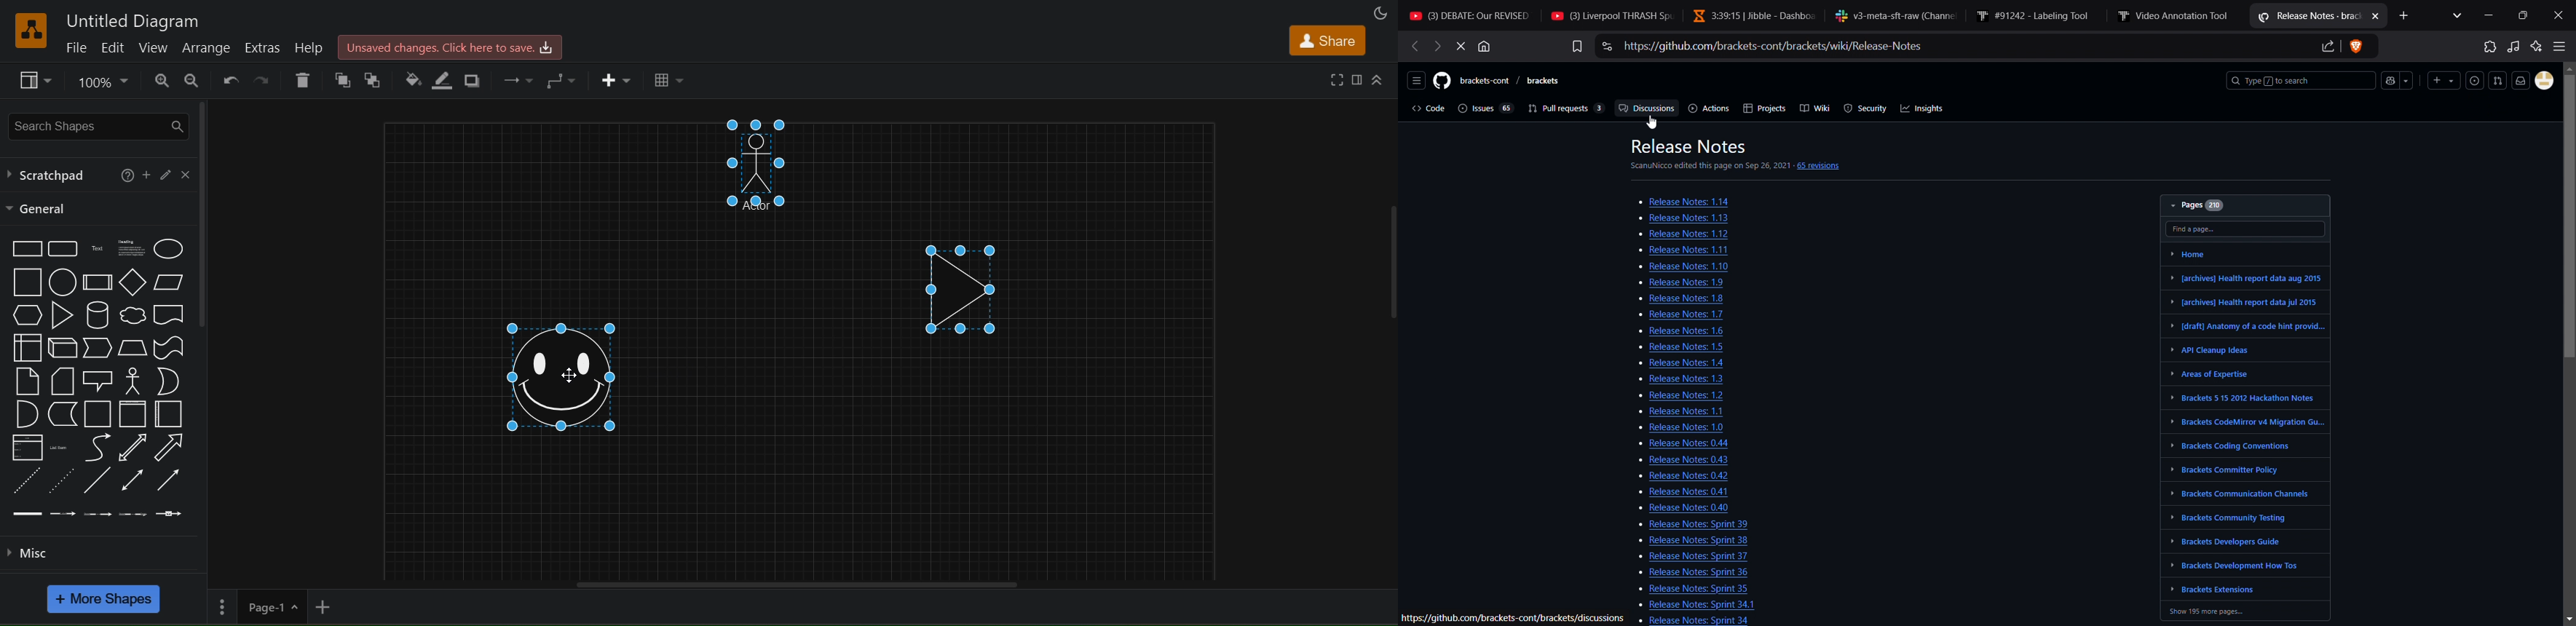 The height and width of the screenshot is (644, 2576). What do you see at coordinates (1672, 346) in the screenshot?
I see `o Release Notes: 1.5` at bounding box center [1672, 346].